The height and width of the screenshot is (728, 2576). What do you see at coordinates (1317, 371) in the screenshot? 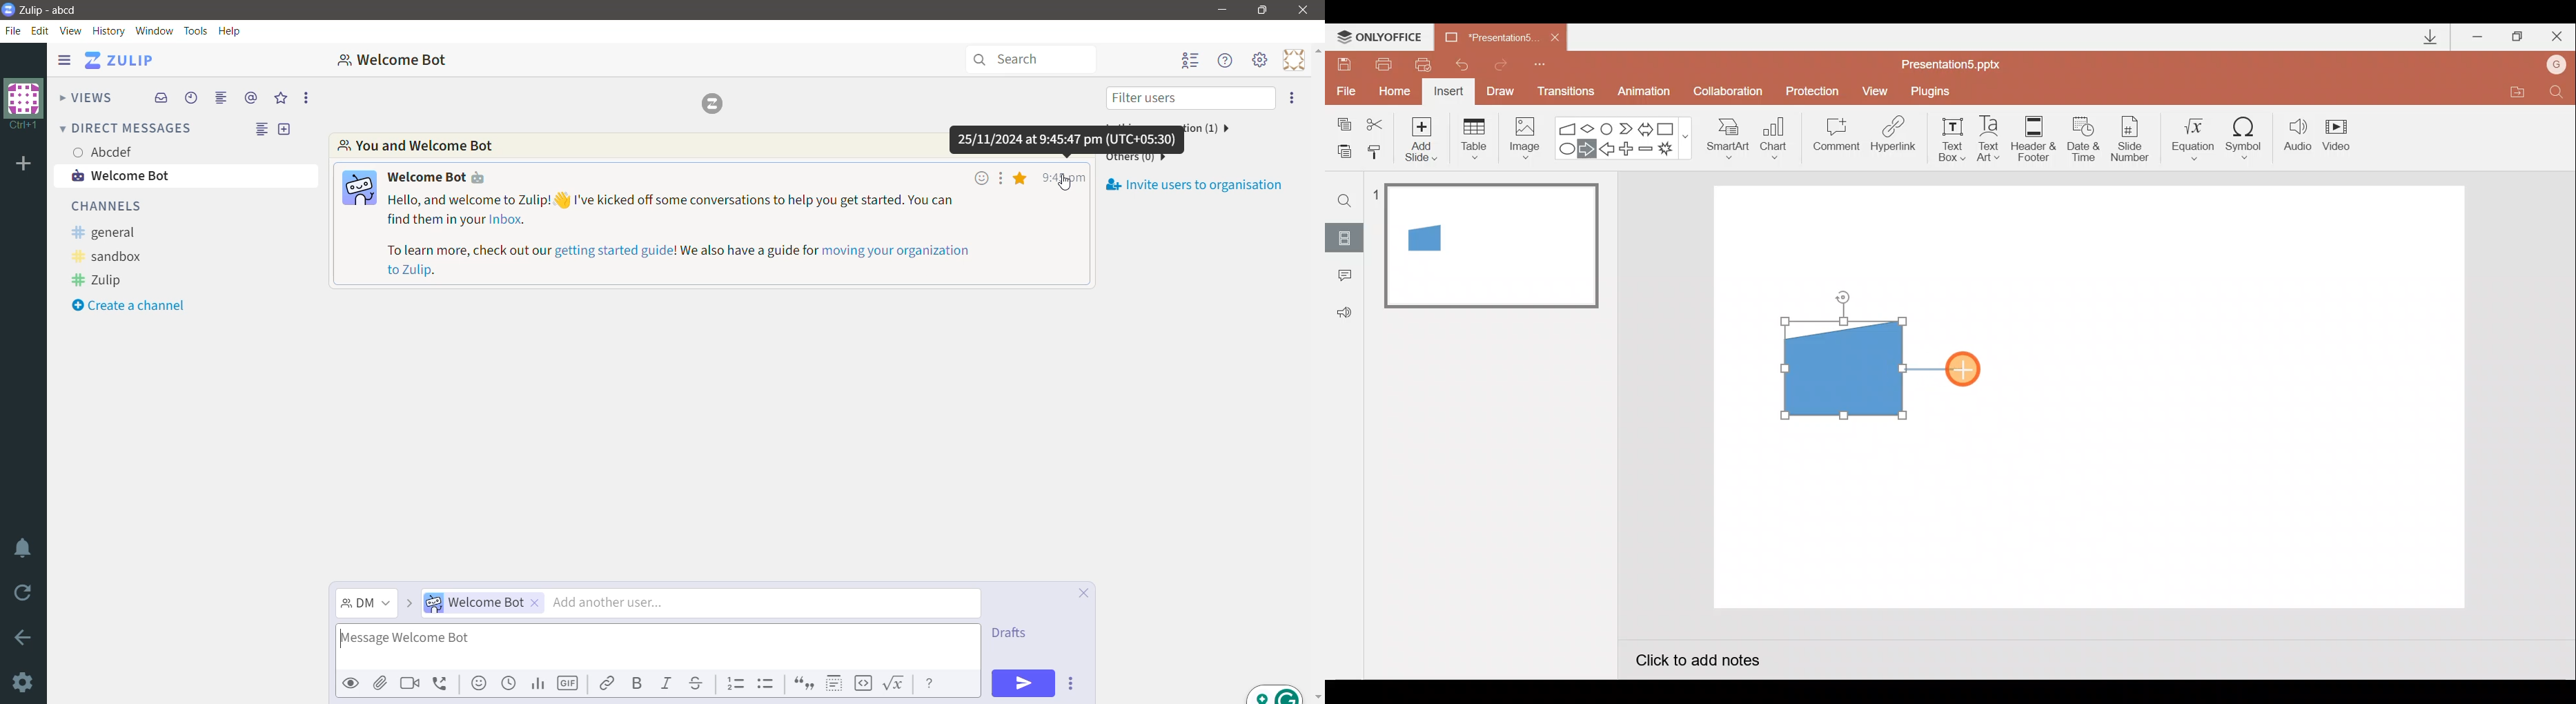
I see `Vertical Scroll Bar` at bounding box center [1317, 371].